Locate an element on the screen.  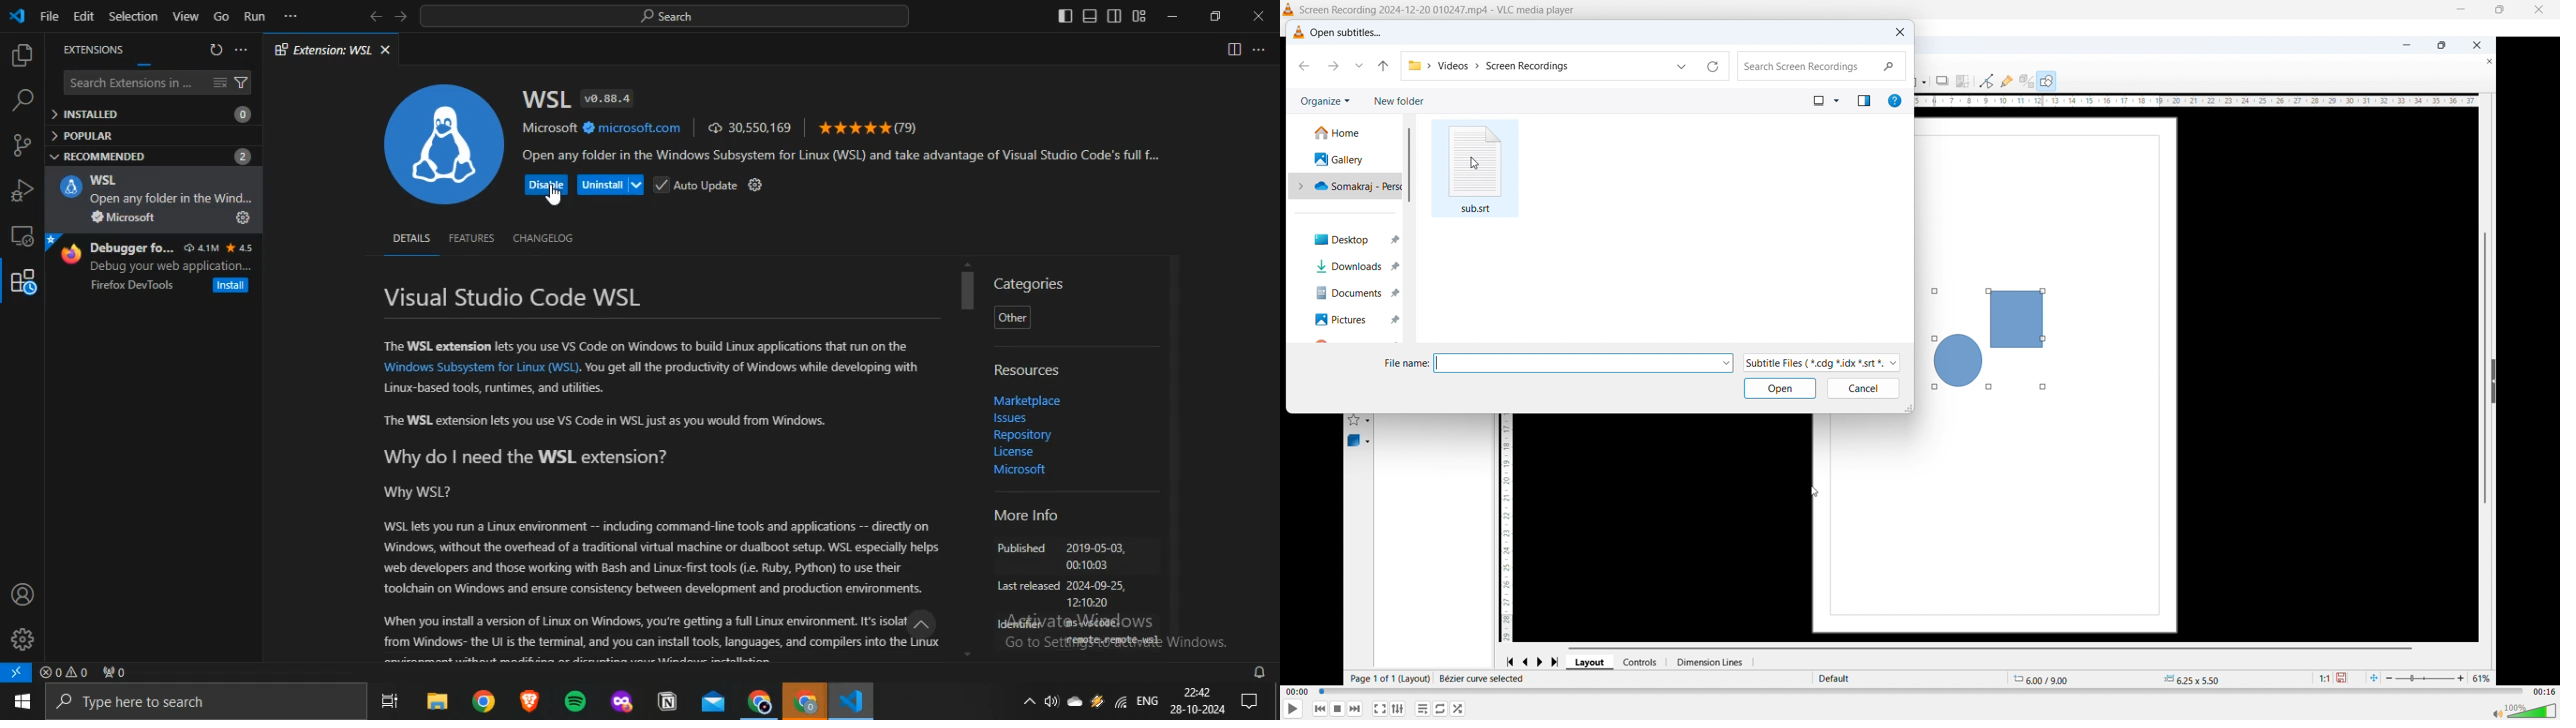
Pictures folder  is located at coordinates (1353, 319).